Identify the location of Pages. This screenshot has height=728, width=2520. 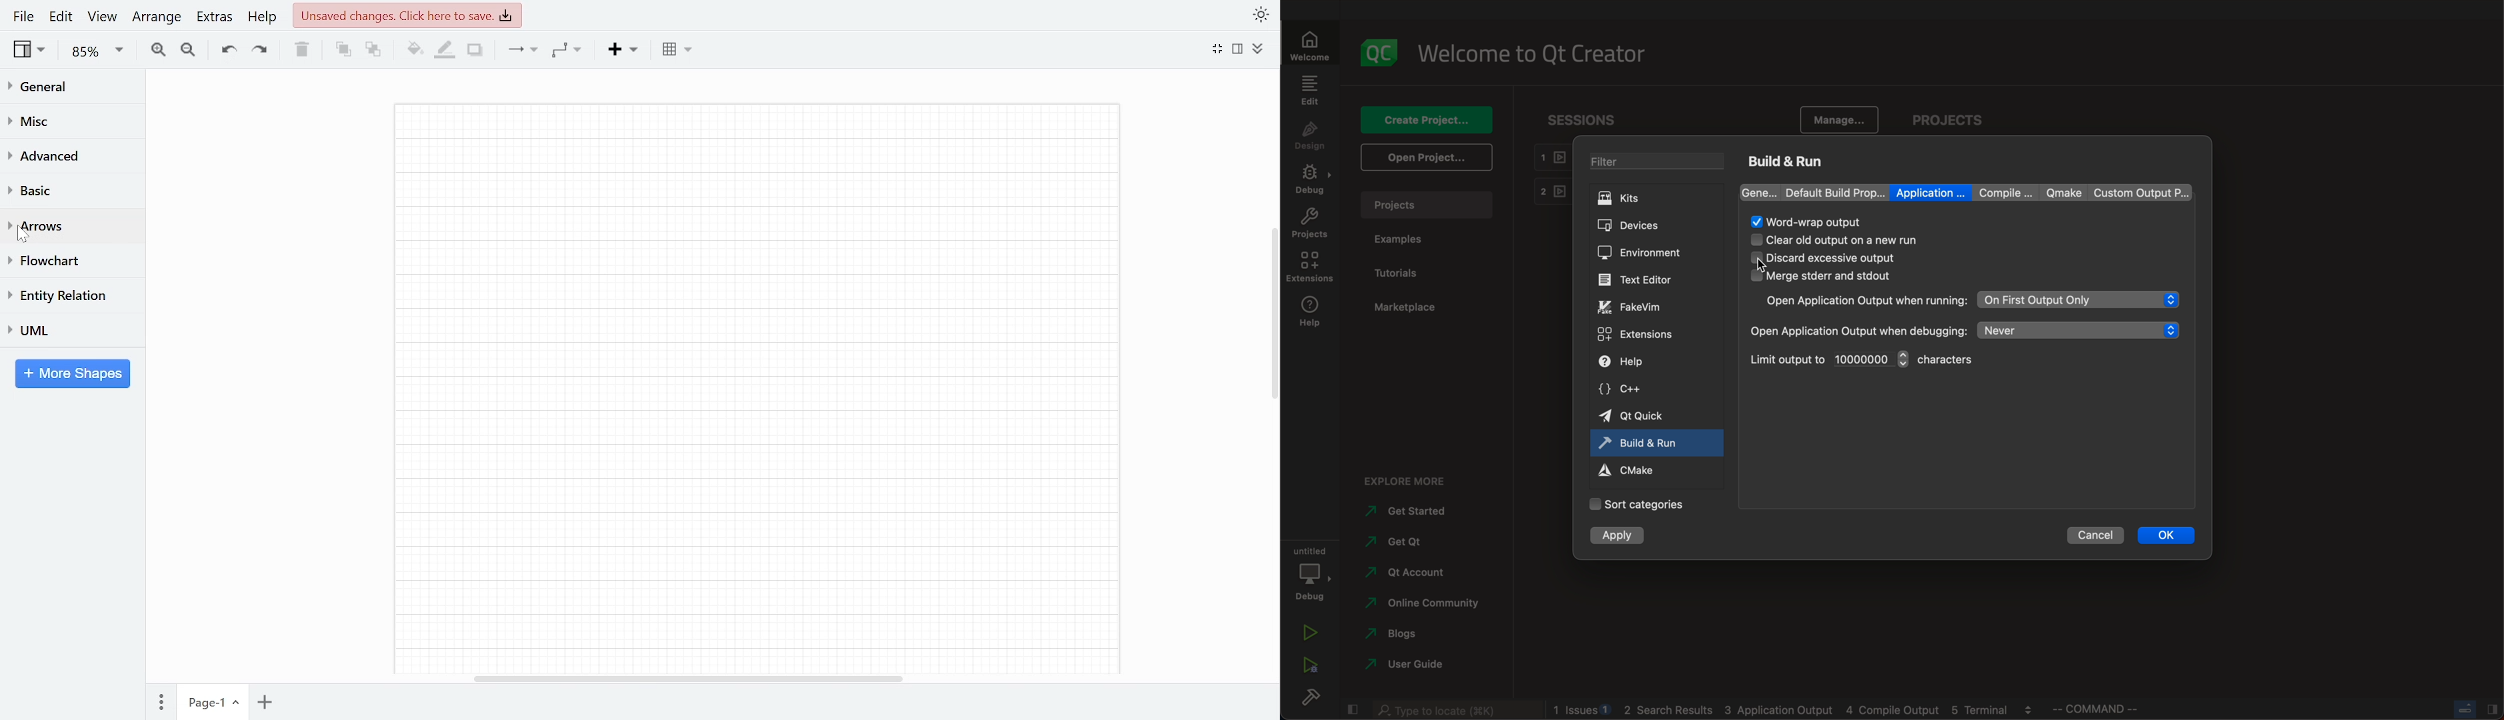
(161, 700).